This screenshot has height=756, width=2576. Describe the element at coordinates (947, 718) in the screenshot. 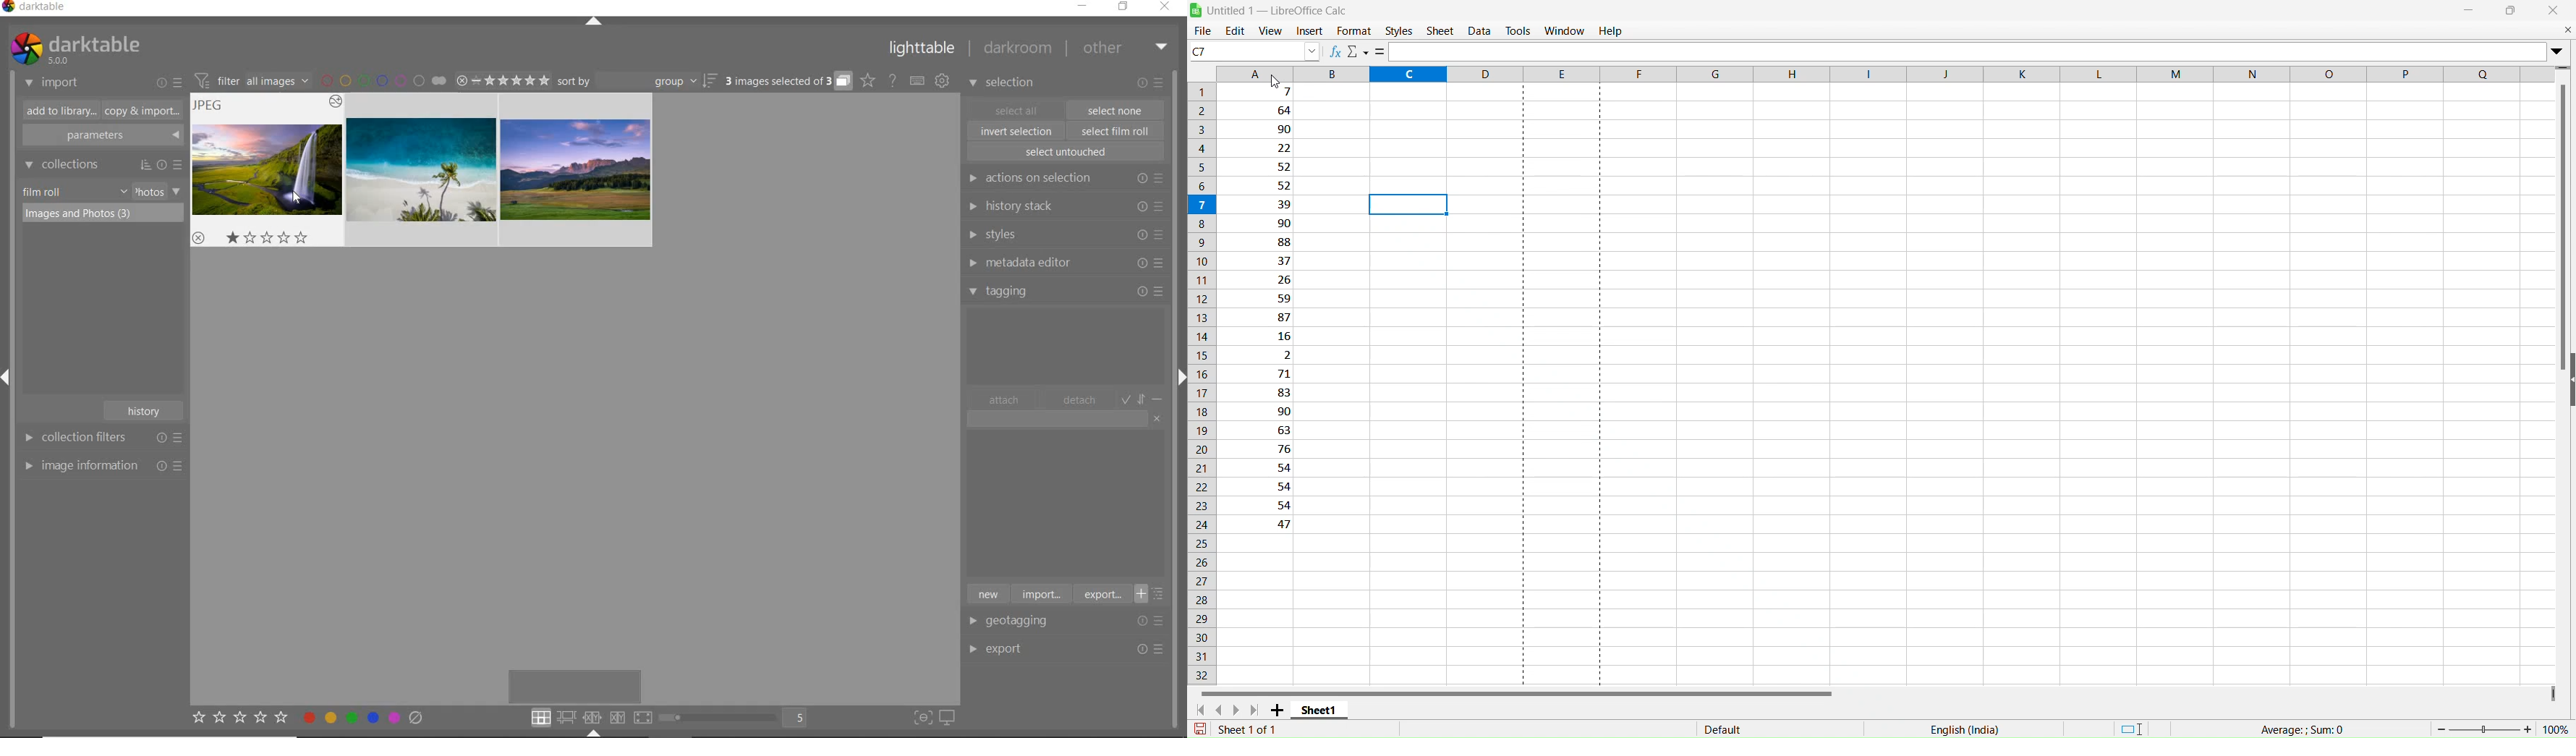

I see `set display profile` at that location.